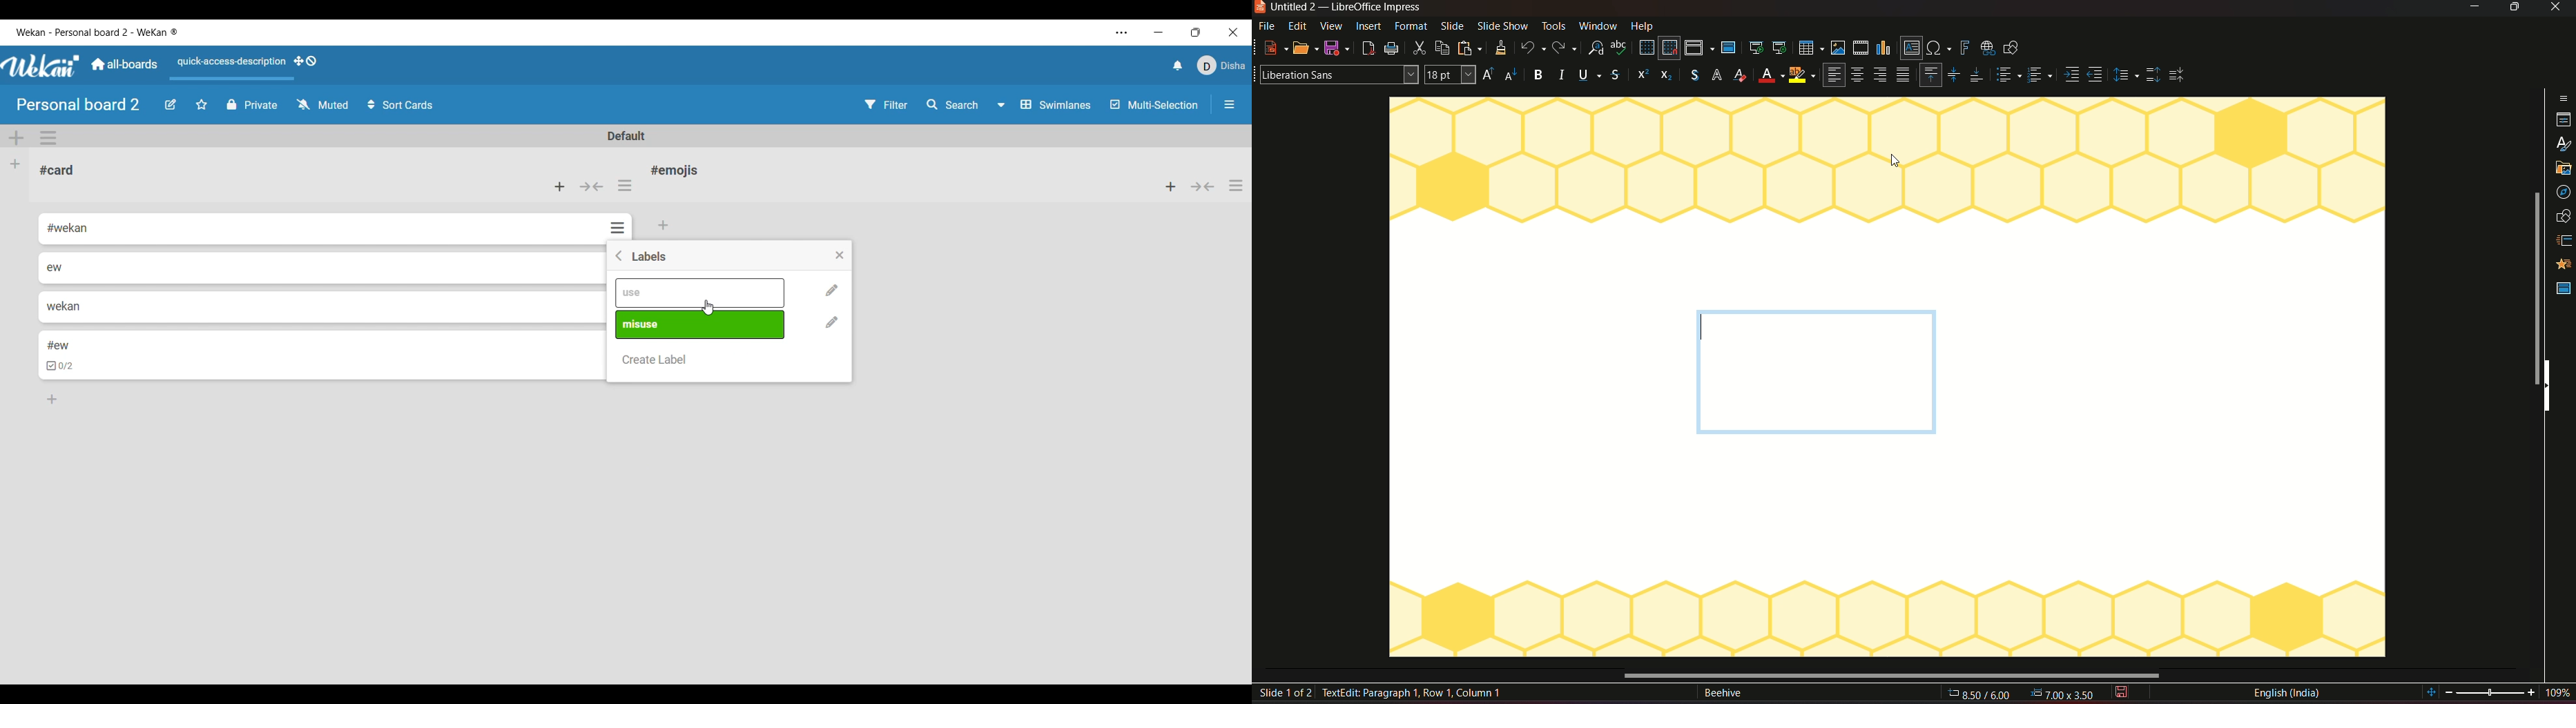  What do you see at coordinates (1986, 47) in the screenshot?
I see `insert hyperlink` at bounding box center [1986, 47].